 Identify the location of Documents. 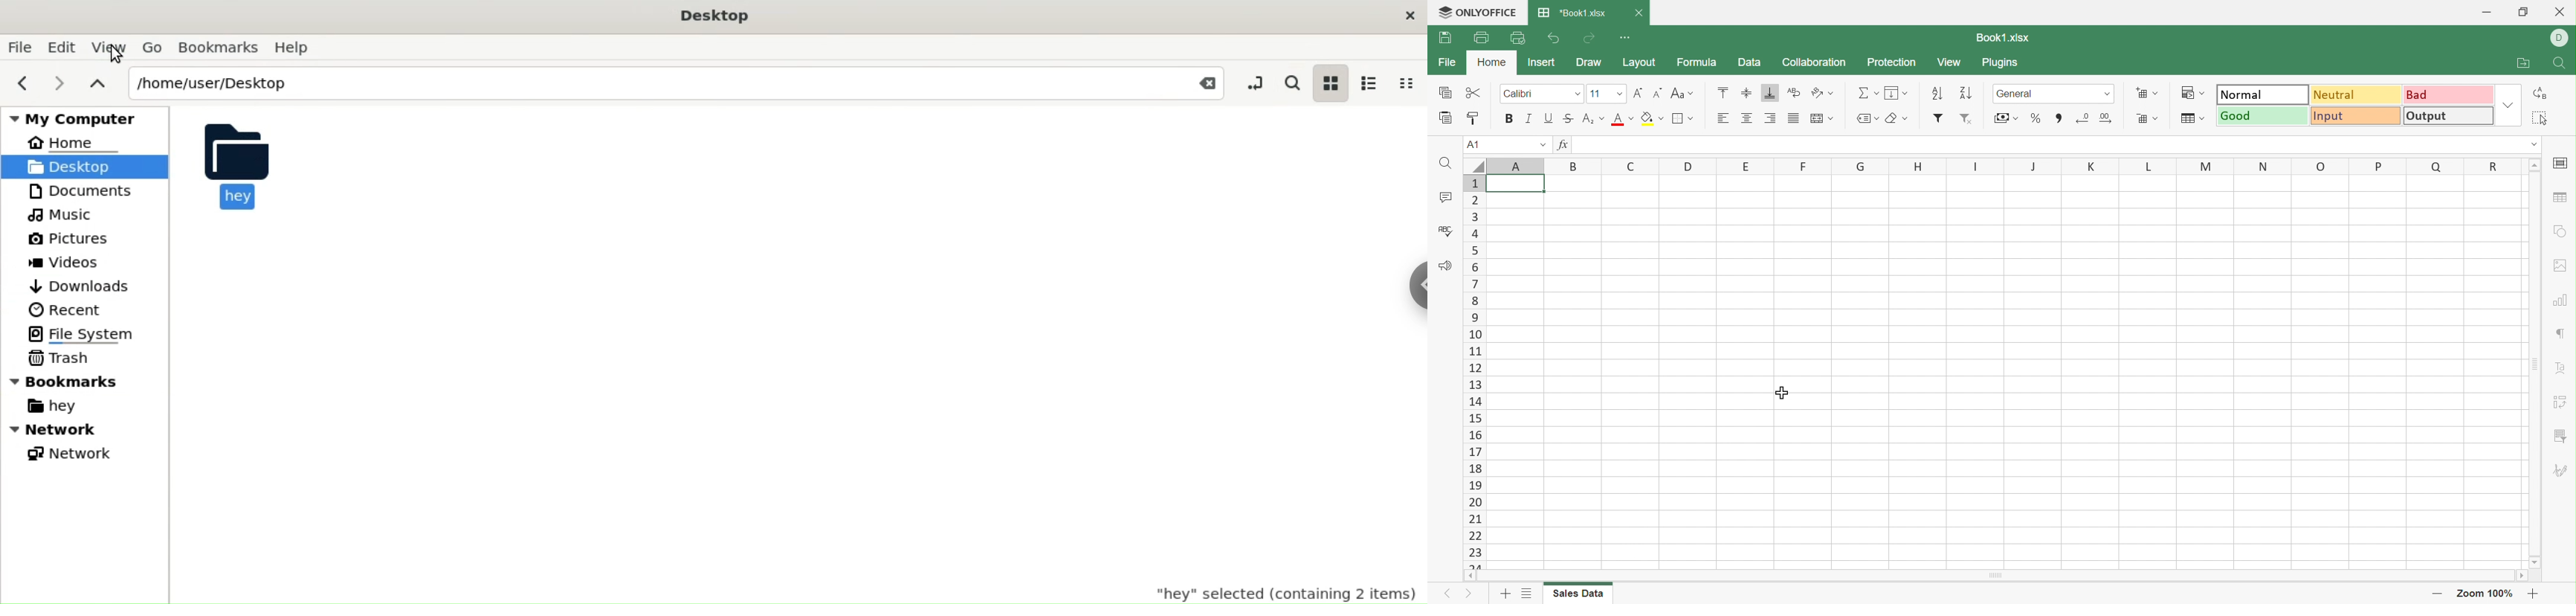
(80, 190).